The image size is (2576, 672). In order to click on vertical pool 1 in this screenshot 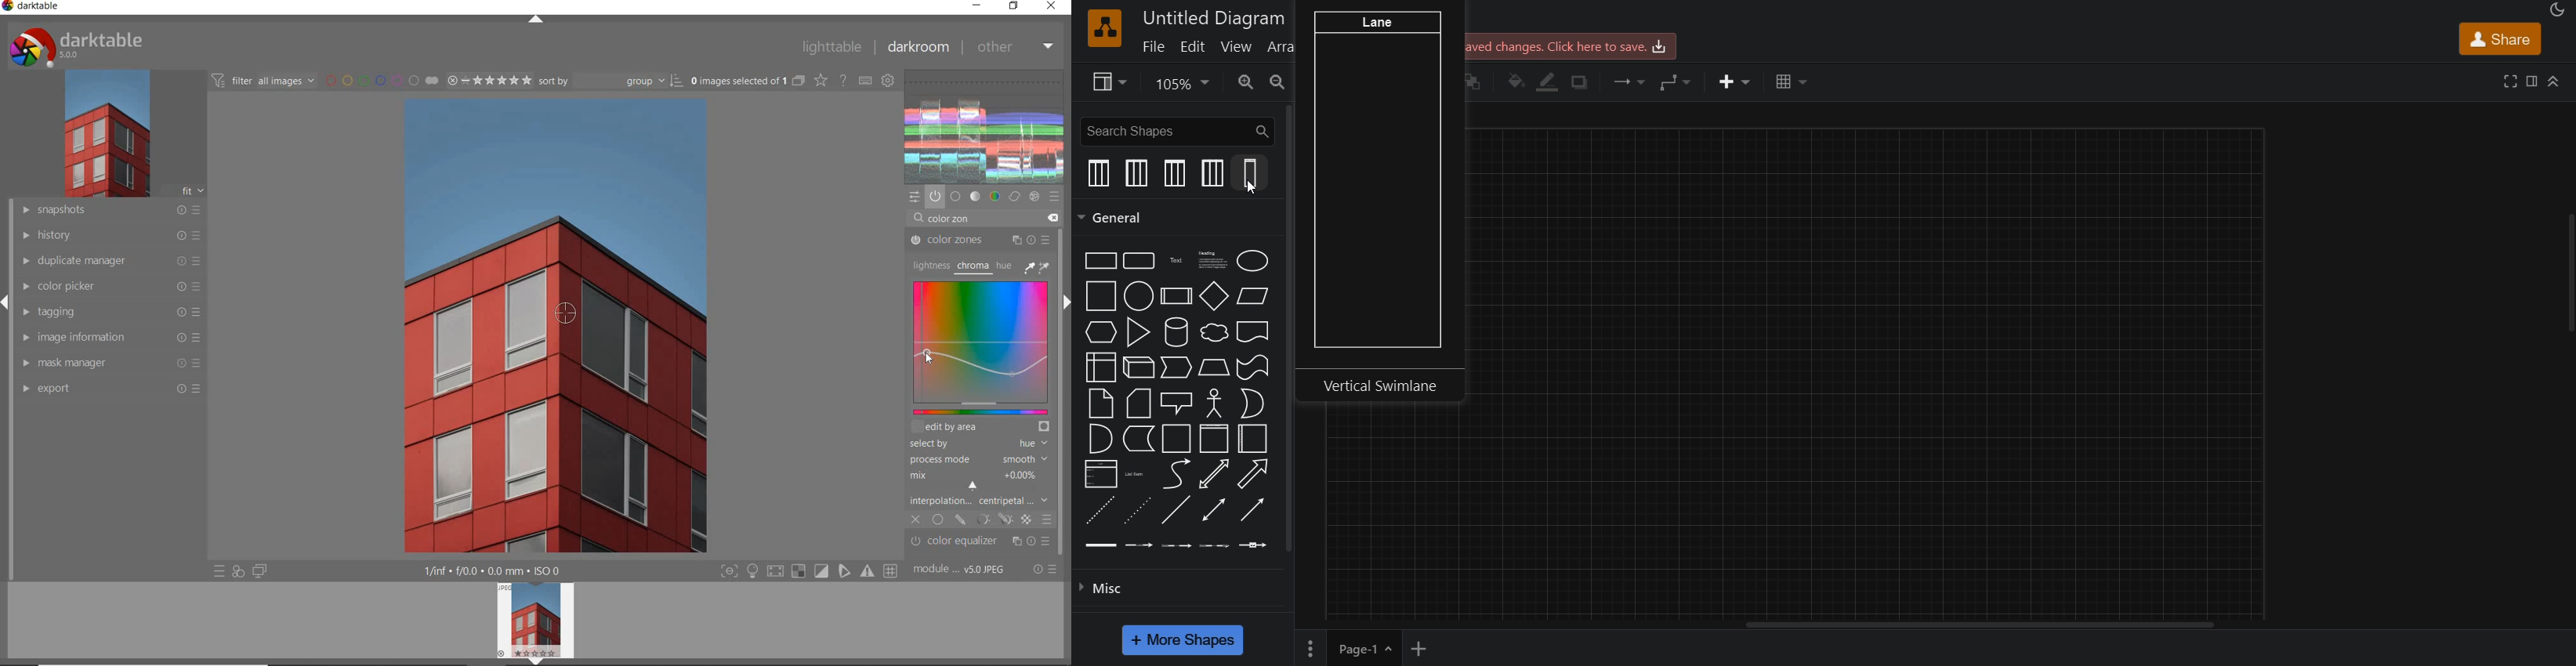, I will do `click(1176, 172)`.